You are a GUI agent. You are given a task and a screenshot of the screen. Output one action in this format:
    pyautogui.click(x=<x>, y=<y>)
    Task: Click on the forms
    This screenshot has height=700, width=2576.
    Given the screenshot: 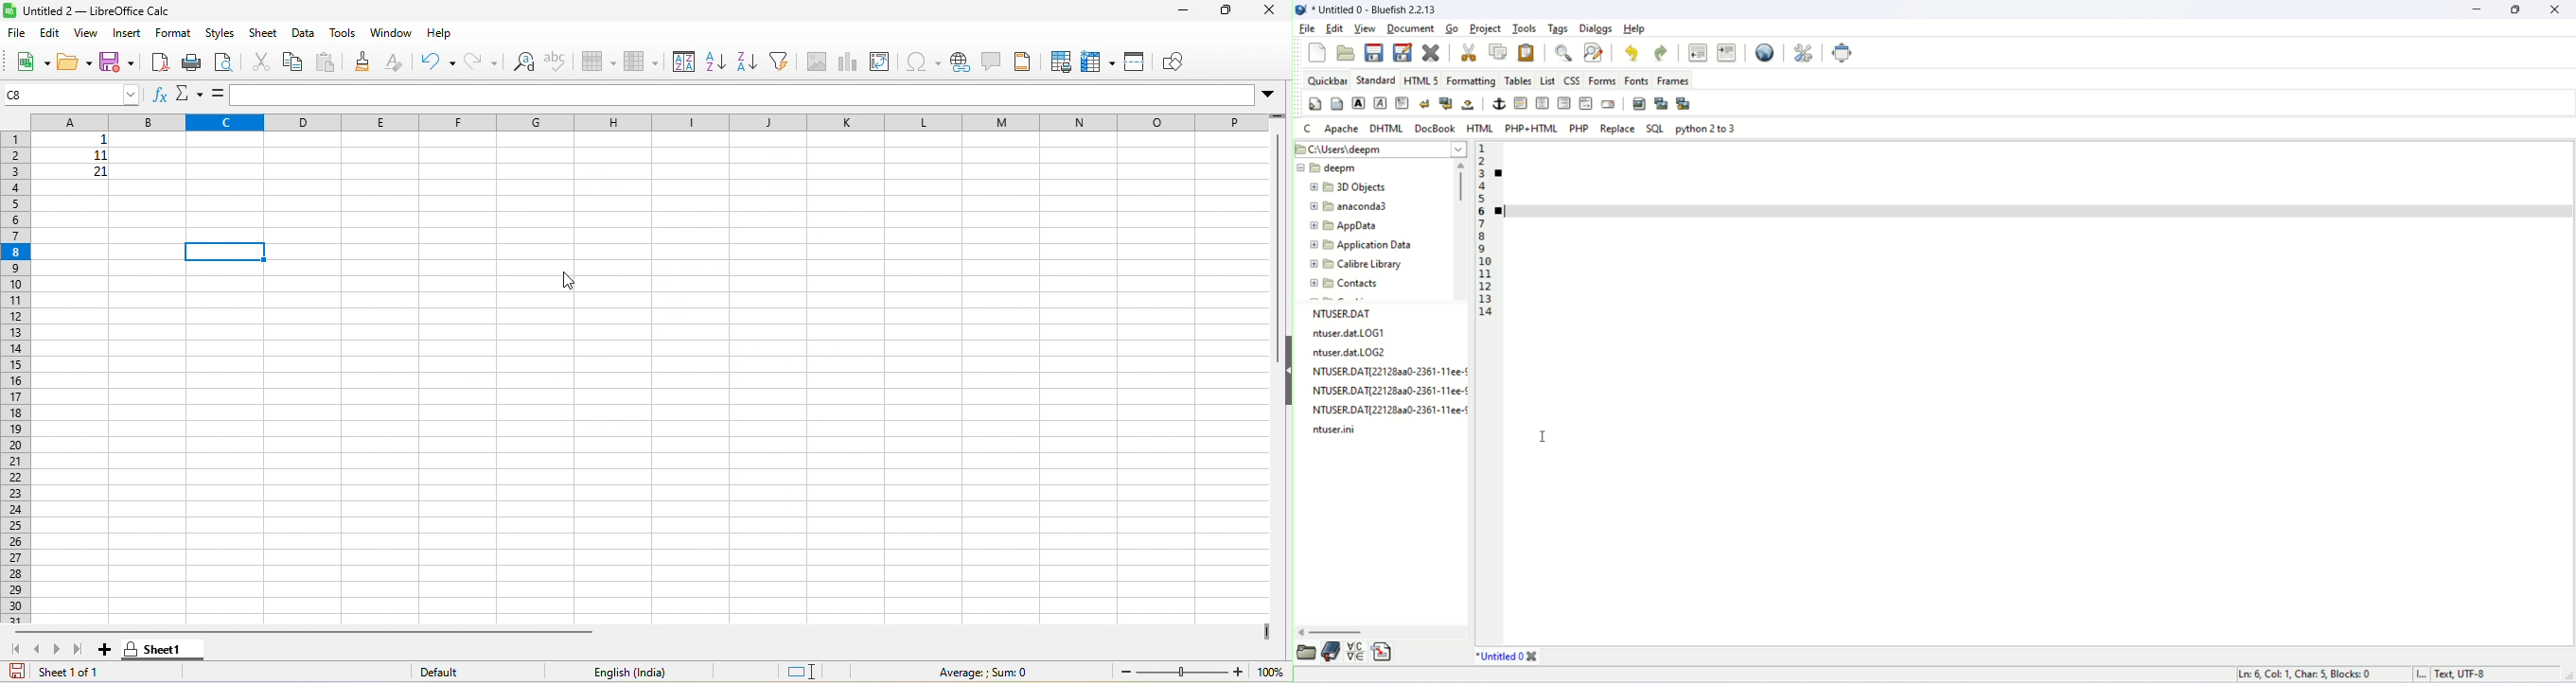 What is the action you would take?
    pyautogui.click(x=1601, y=80)
    